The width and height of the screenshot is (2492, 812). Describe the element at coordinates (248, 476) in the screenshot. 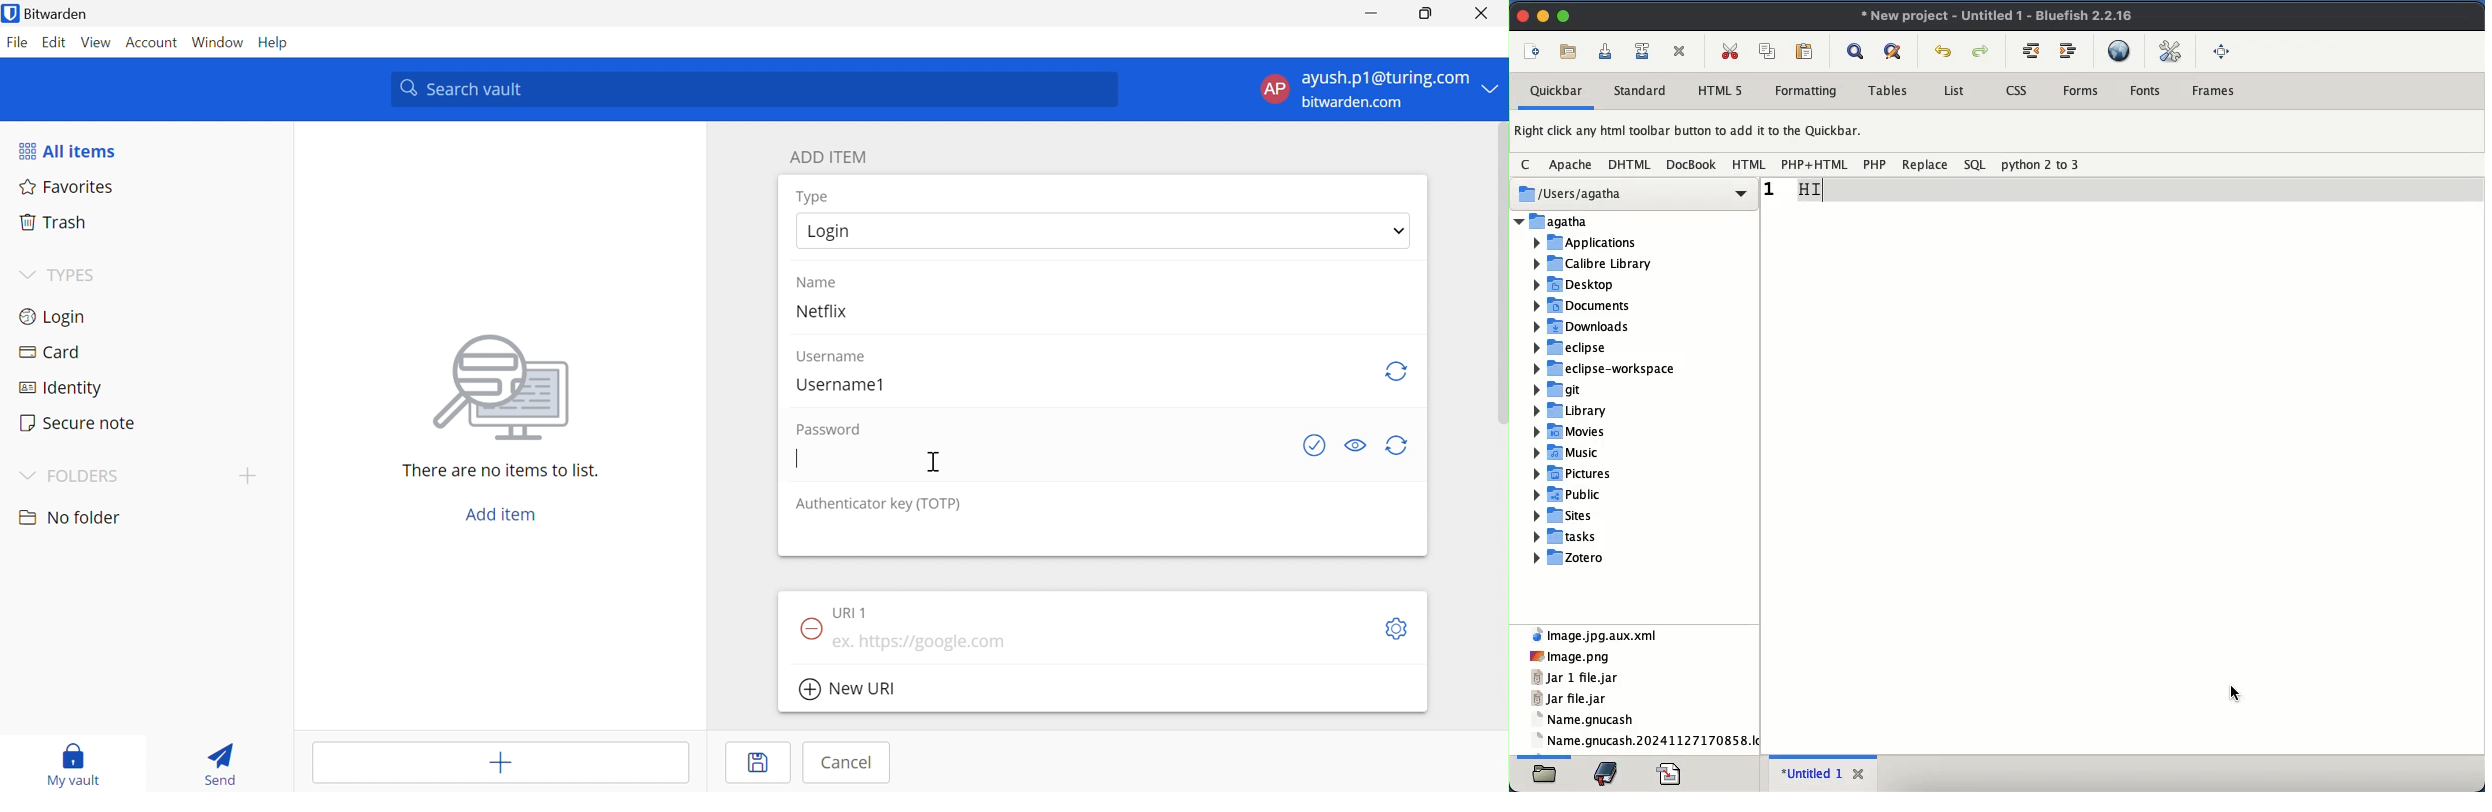

I see `Add folder` at that location.